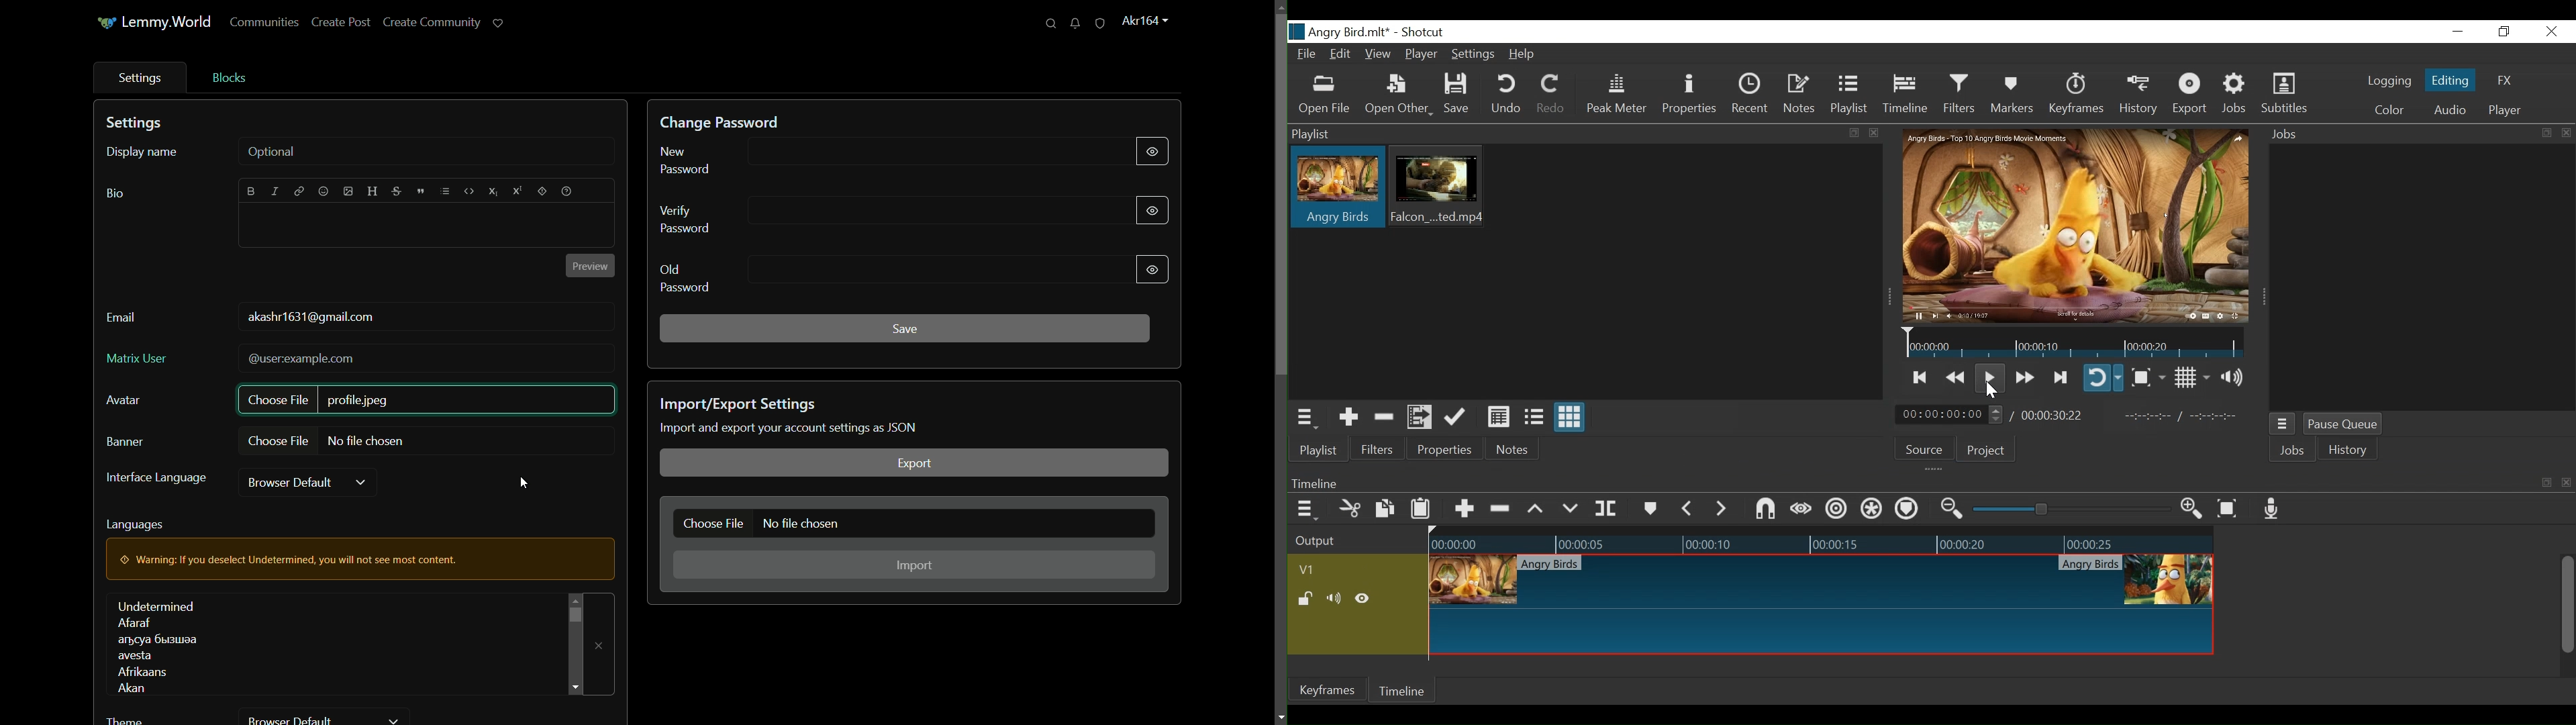 Image resolution: width=2576 pixels, height=728 pixels. Describe the element at coordinates (517, 191) in the screenshot. I see `superscript` at that location.